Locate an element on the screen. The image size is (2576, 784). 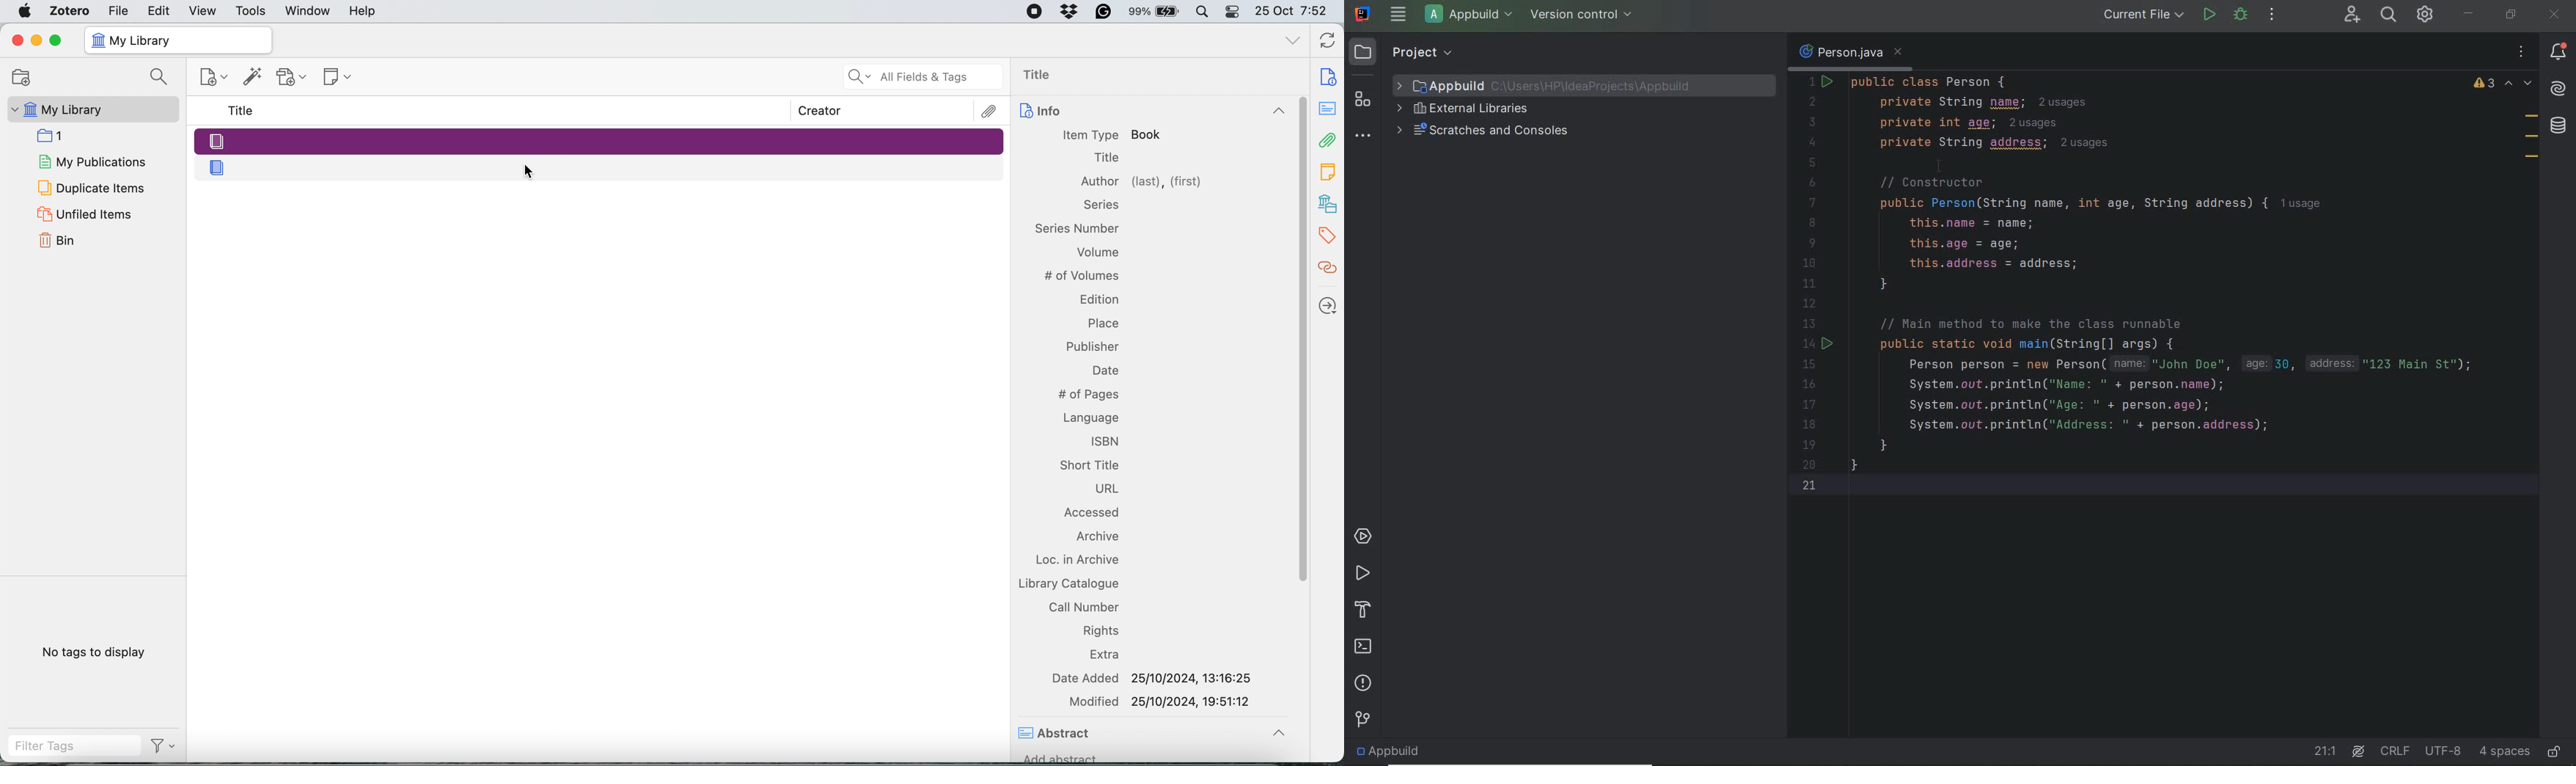
Title is located at coordinates (1043, 76).